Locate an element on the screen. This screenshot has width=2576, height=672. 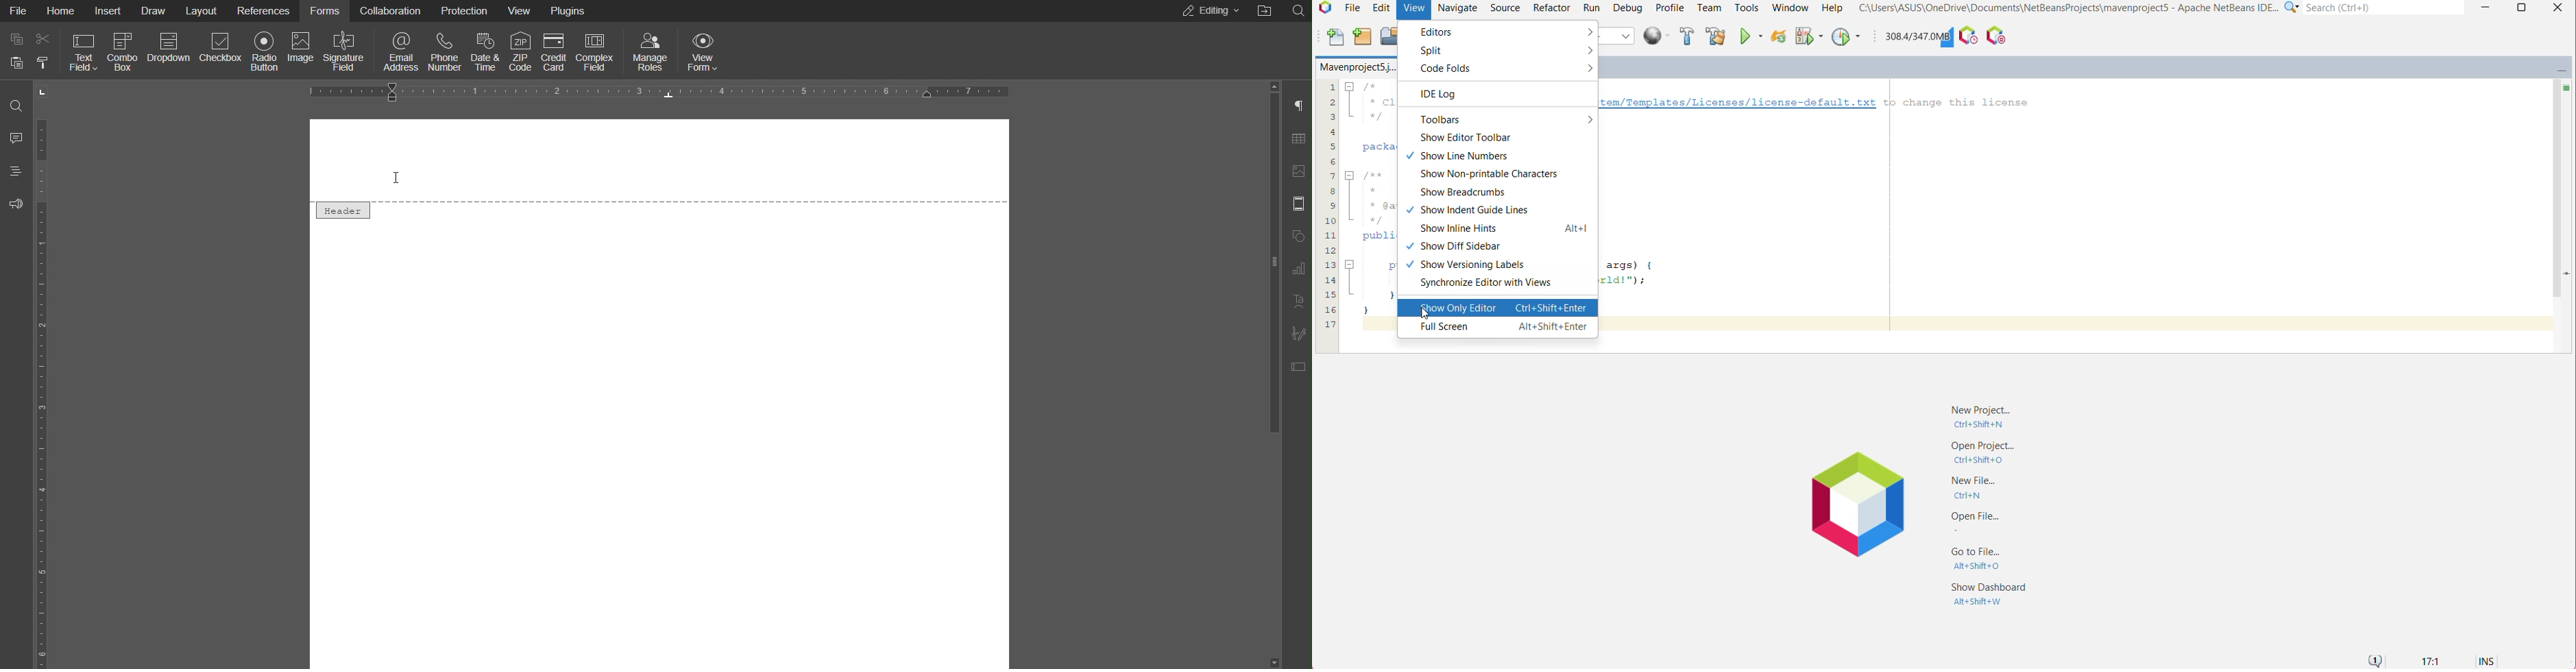
Signature is located at coordinates (1297, 333).